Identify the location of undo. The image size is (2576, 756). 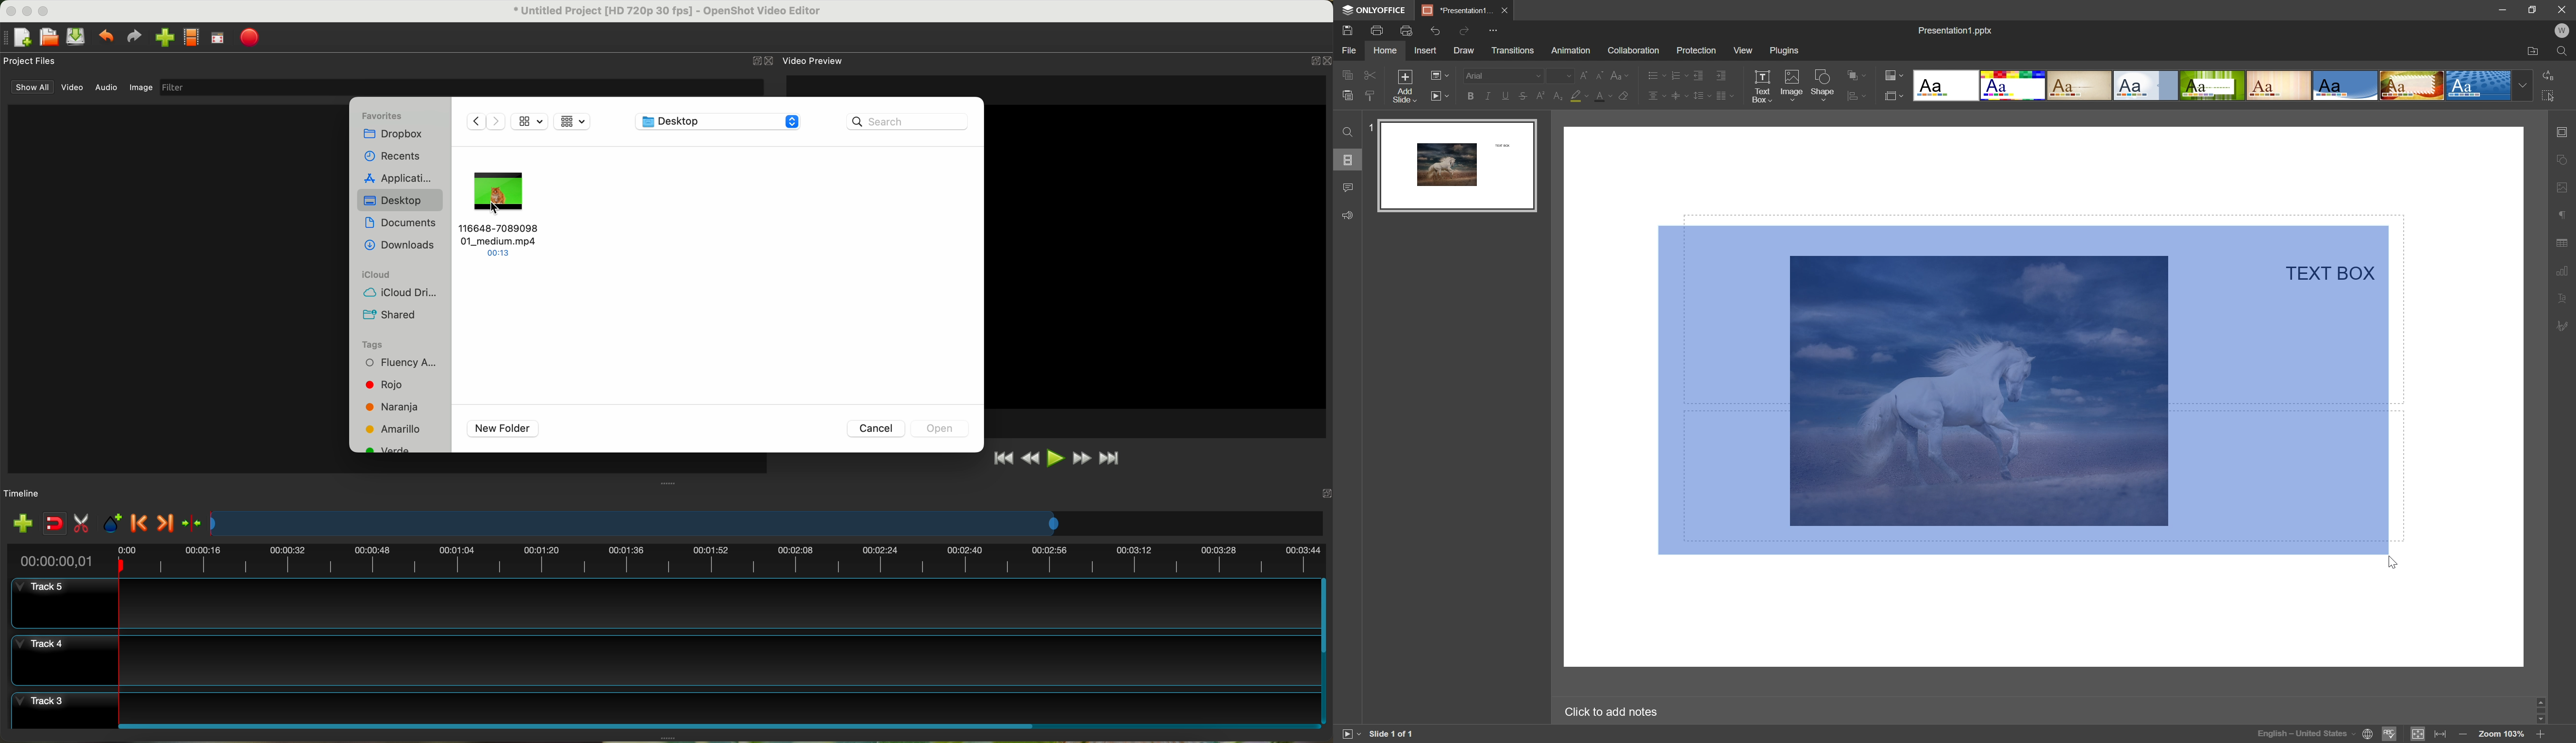
(1435, 32).